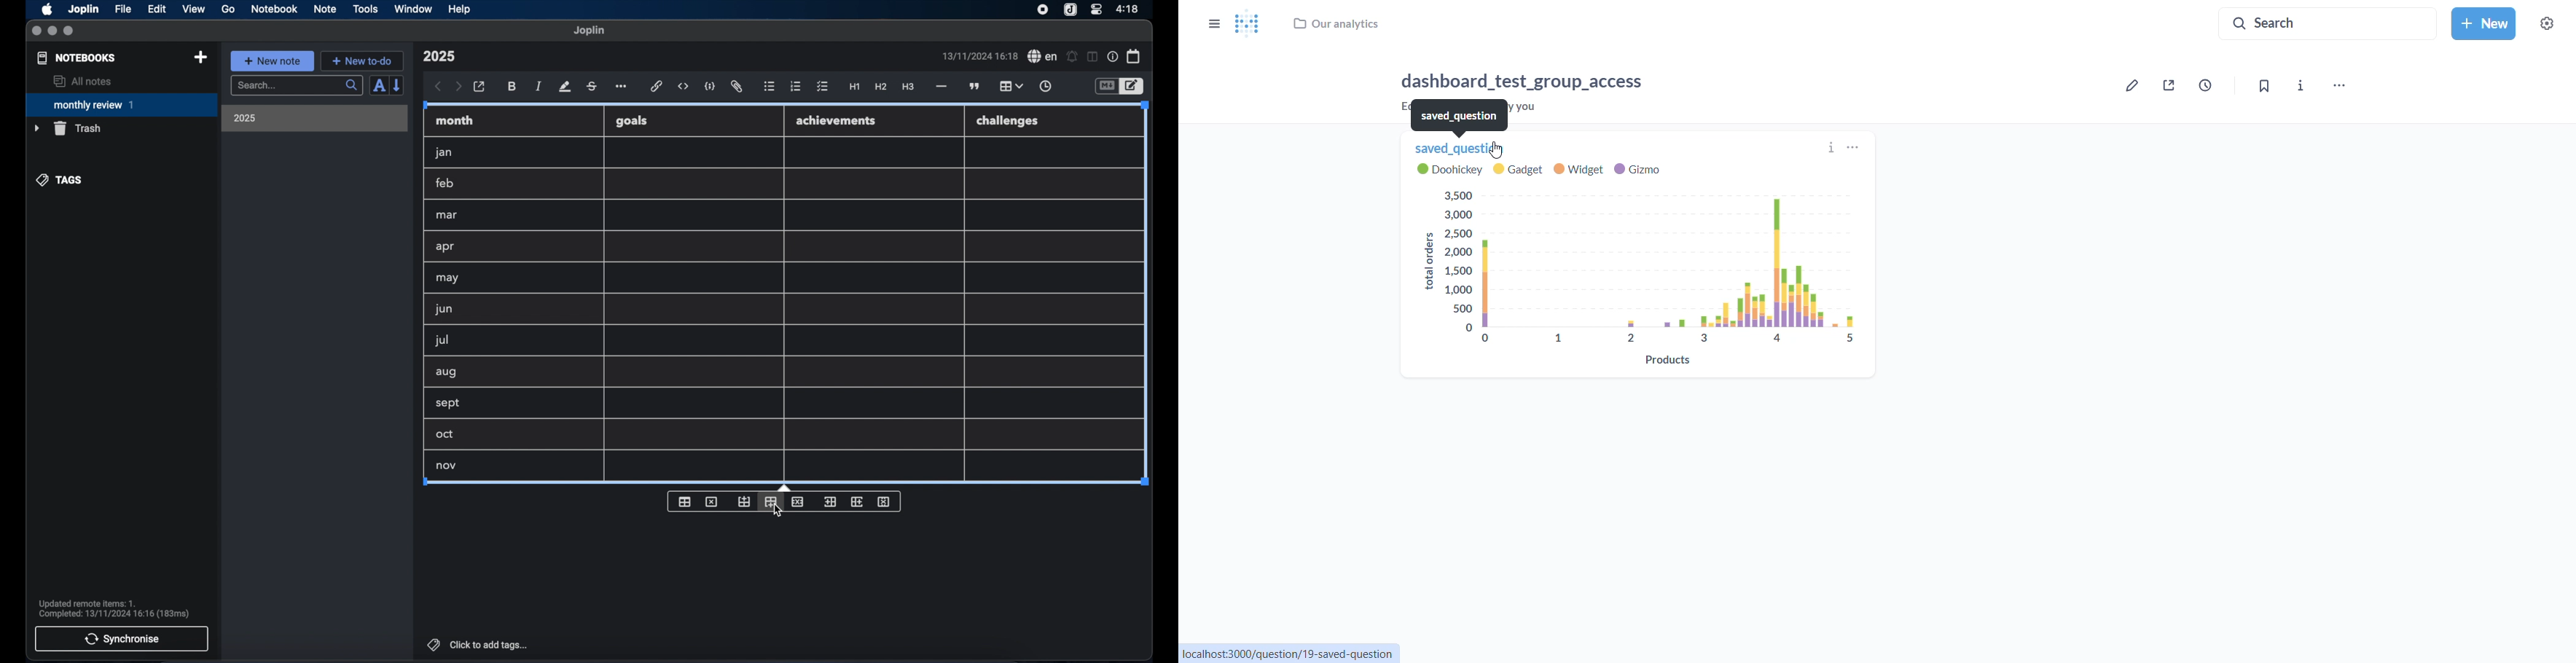 This screenshot has width=2576, height=672. What do you see at coordinates (657, 86) in the screenshot?
I see `hyperlink` at bounding box center [657, 86].